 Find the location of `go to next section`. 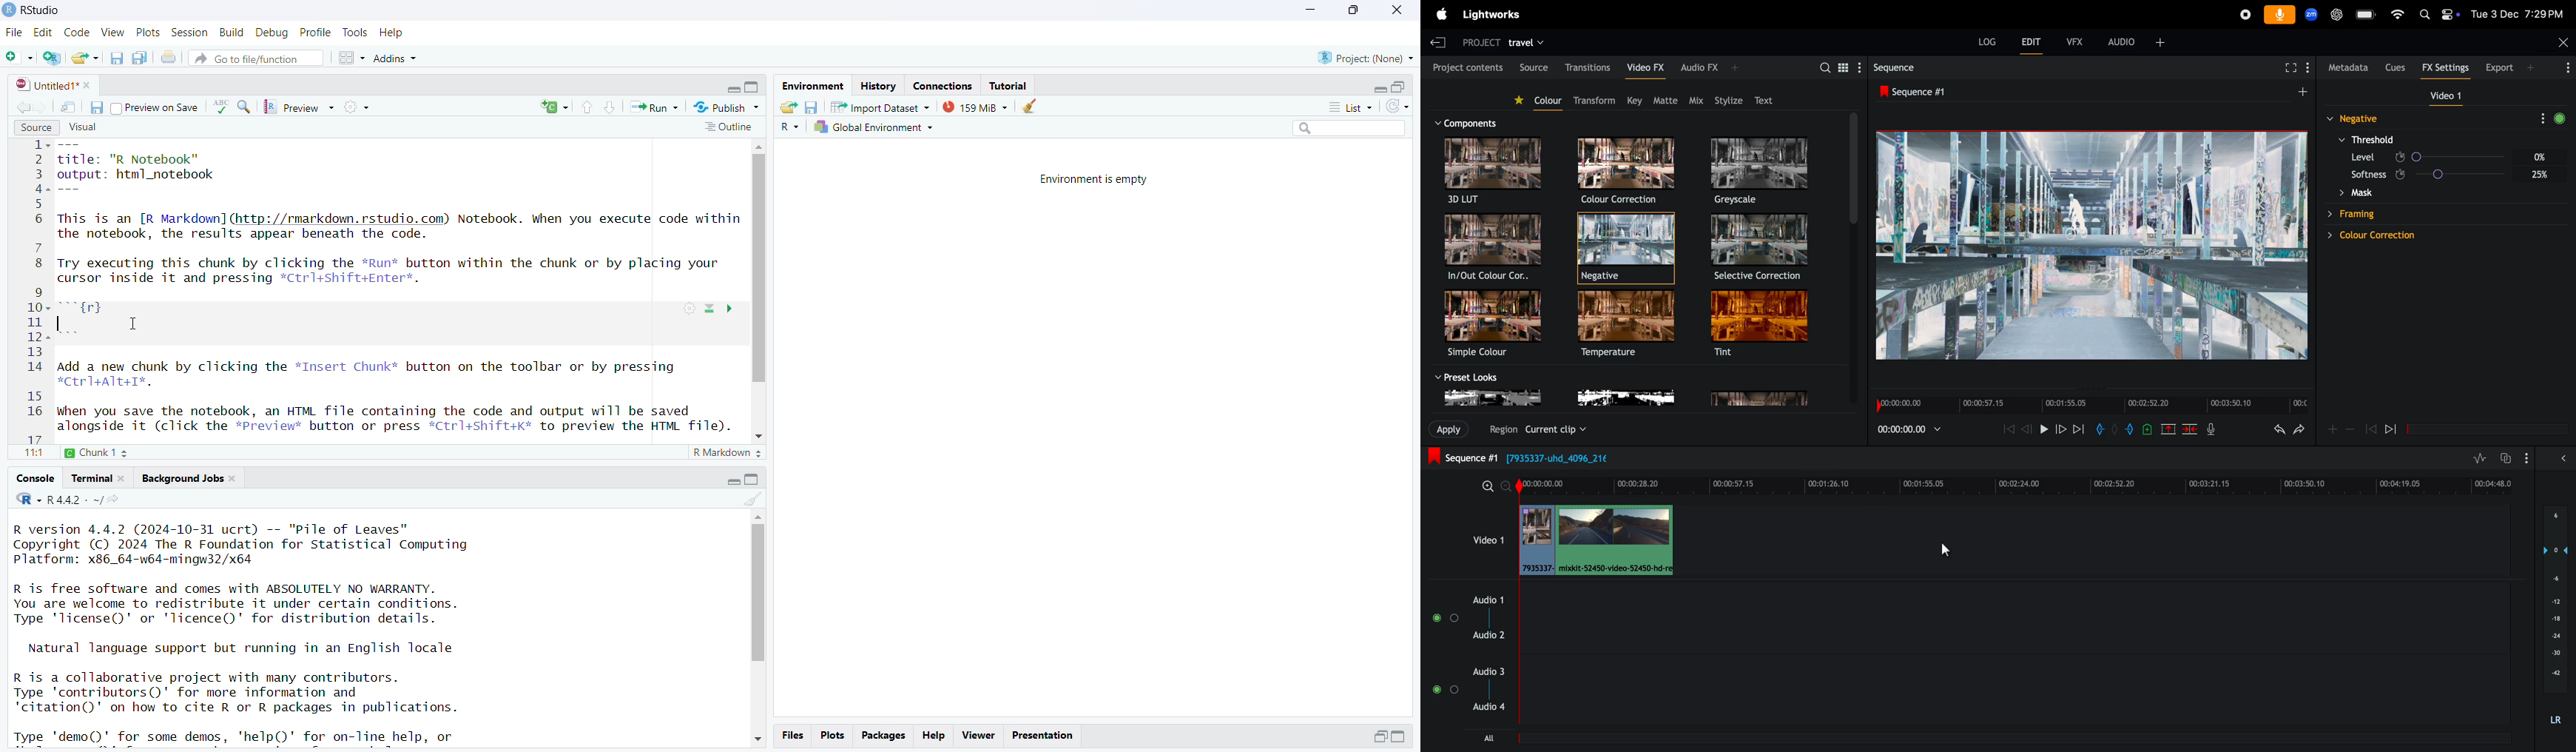

go to next section is located at coordinates (612, 109).